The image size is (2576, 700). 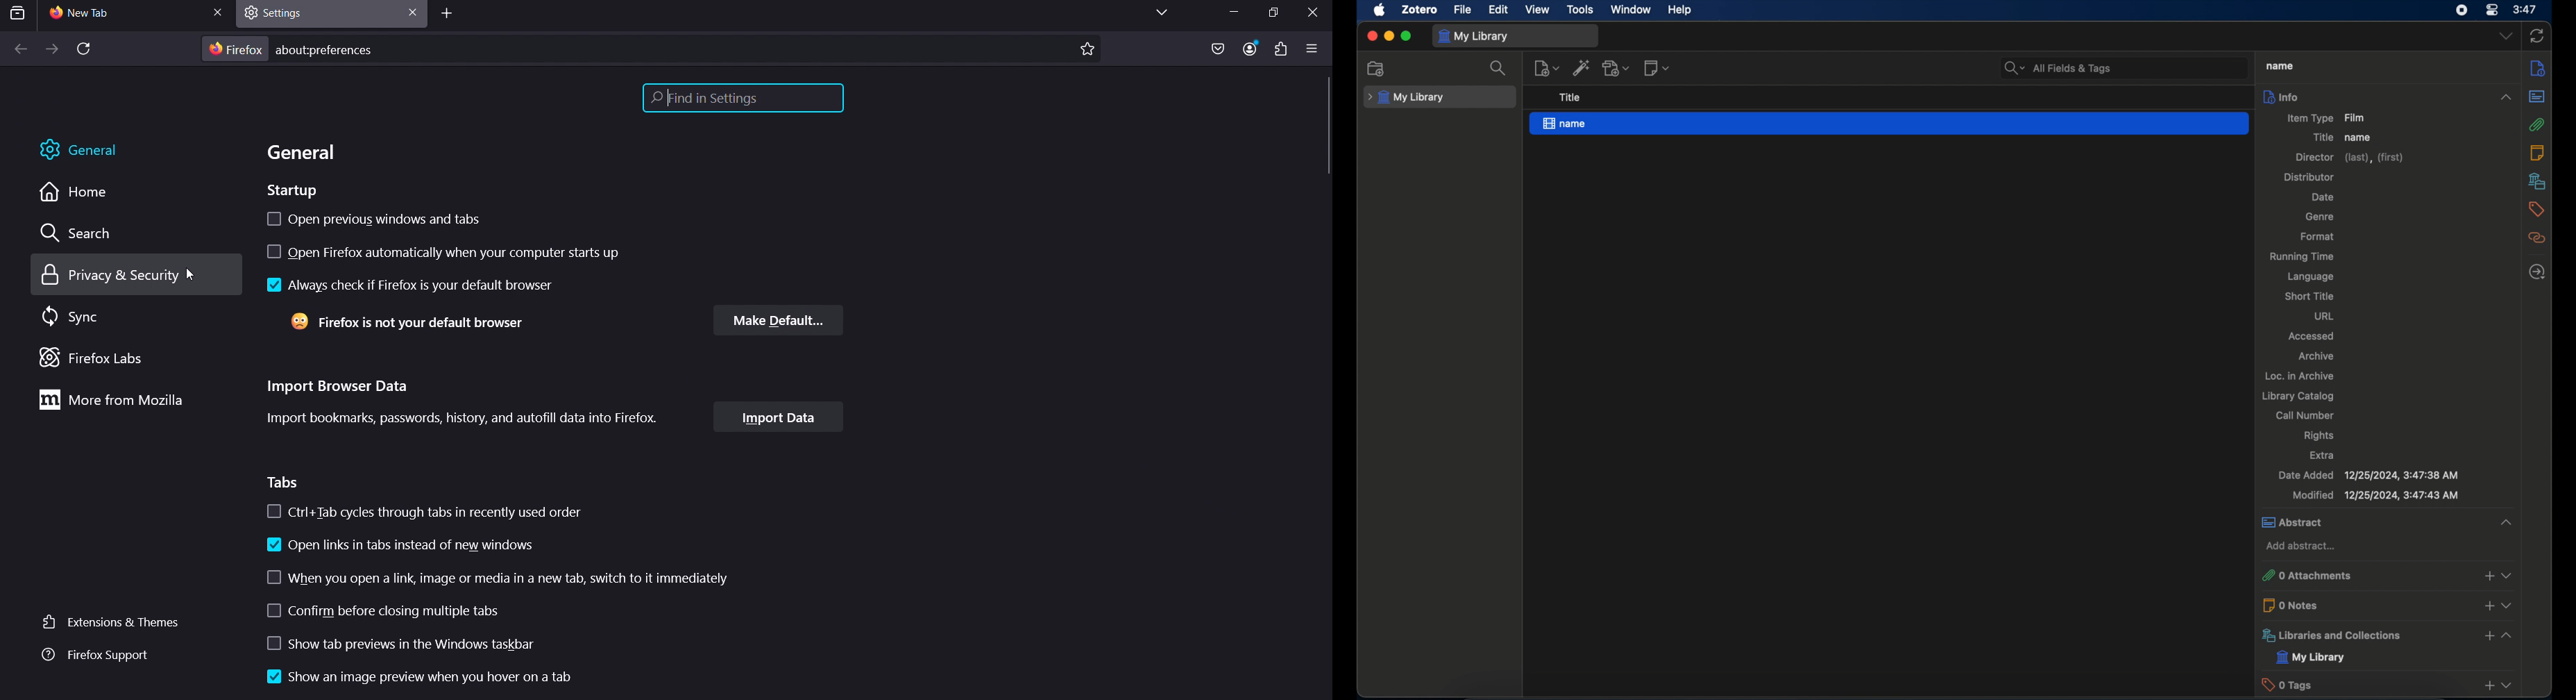 I want to click on add attachment, so click(x=1617, y=68).